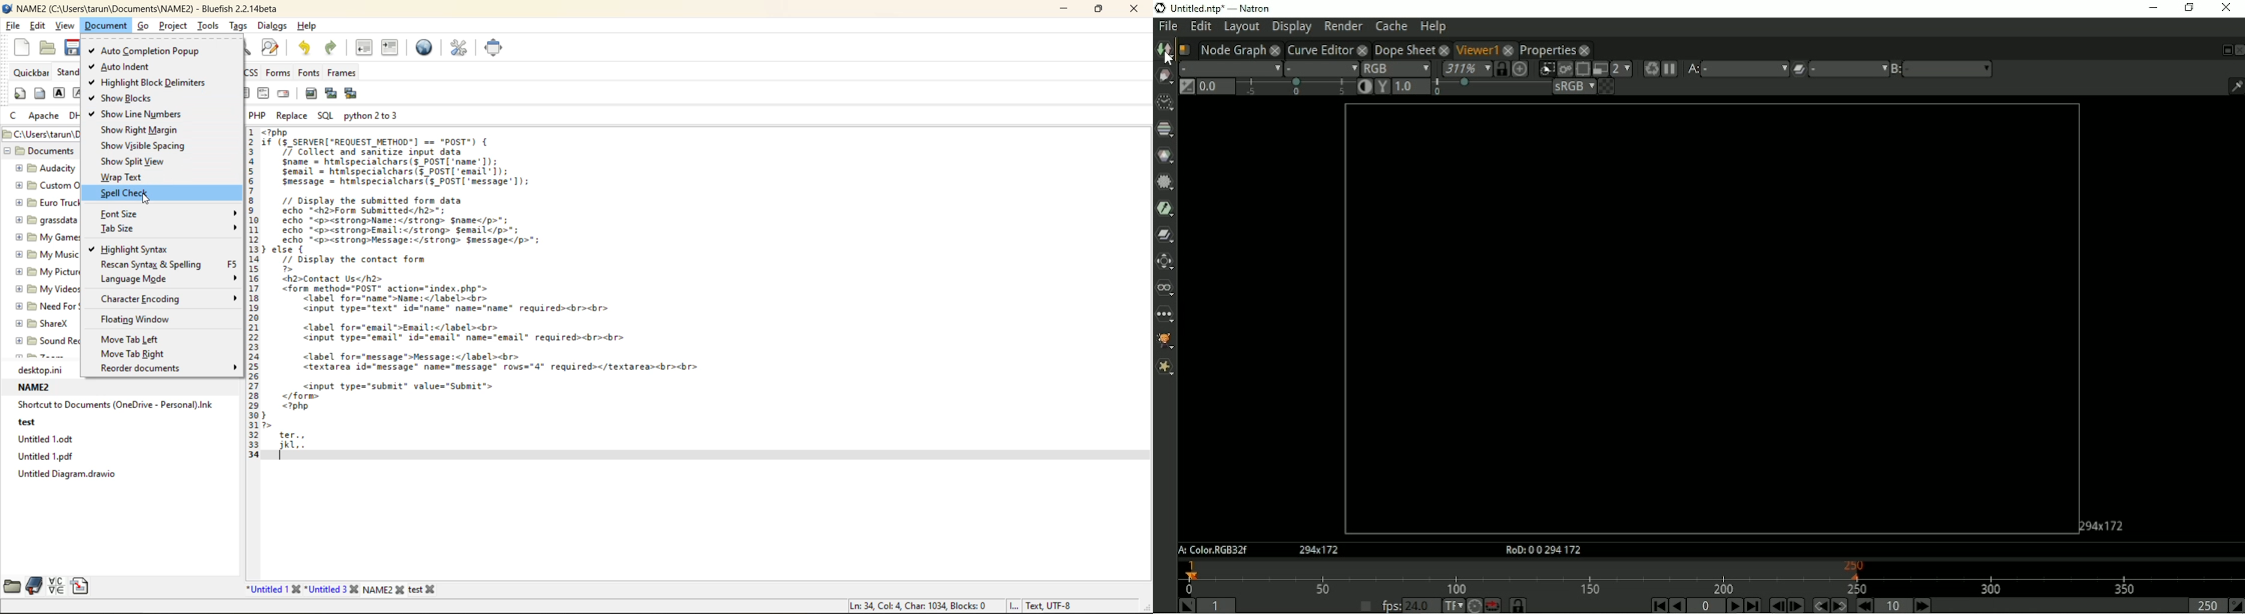 This screenshot has height=616, width=2268. Describe the element at coordinates (135, 162) in the screenshot. I see `show split view` at that location.